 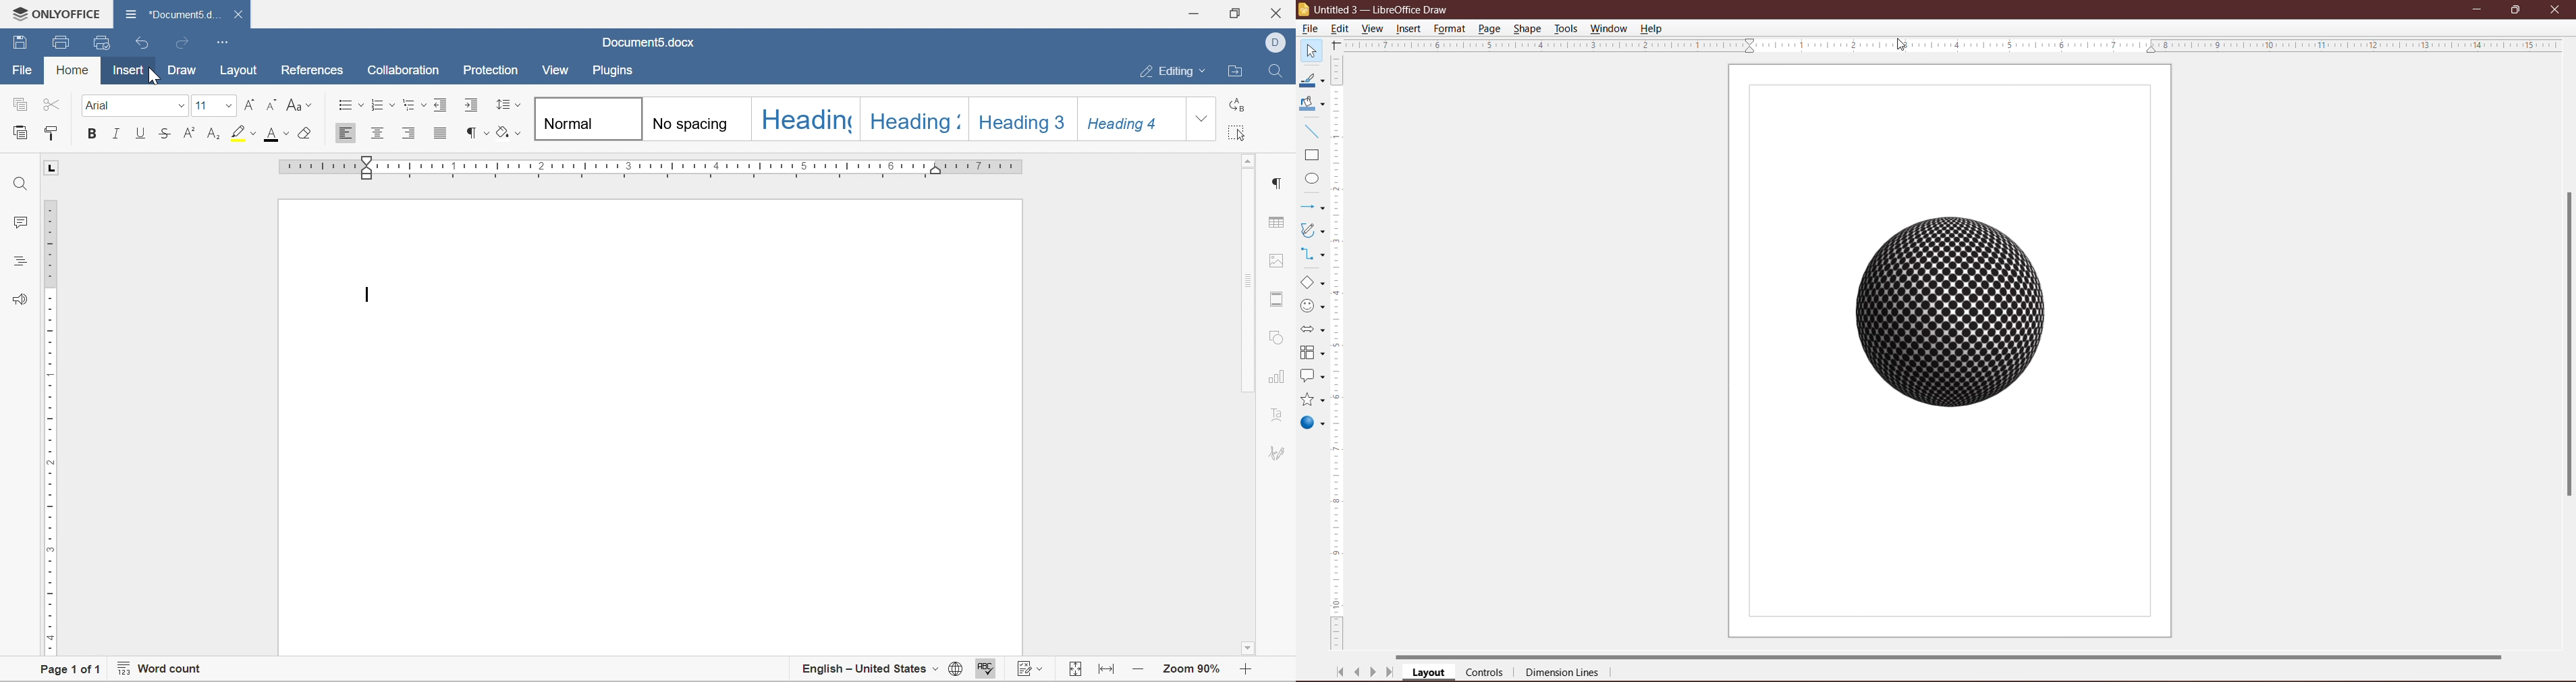 What do you see at coordinates (1170, 71) in the screenshot?
I see `editing` at bounding box center [1170, 71].